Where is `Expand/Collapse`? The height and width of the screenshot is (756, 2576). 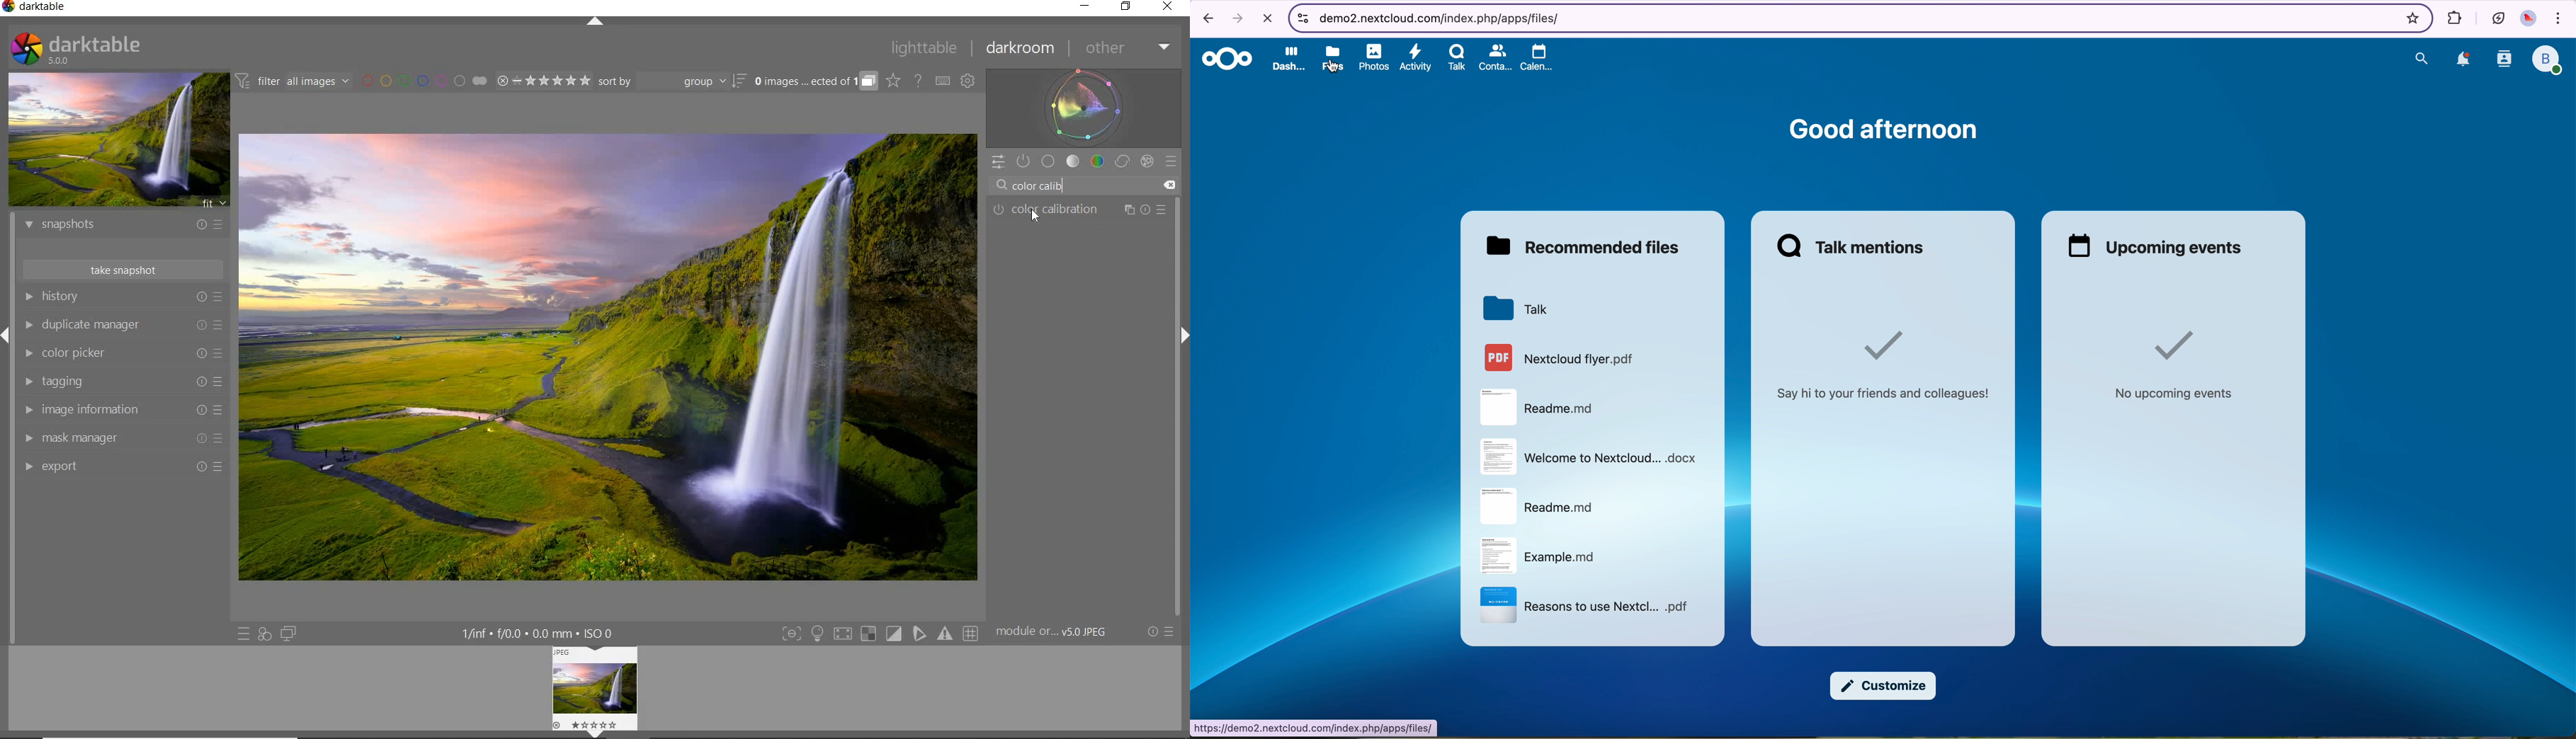
Expand/Collapse is located at coordinates (7, 338).